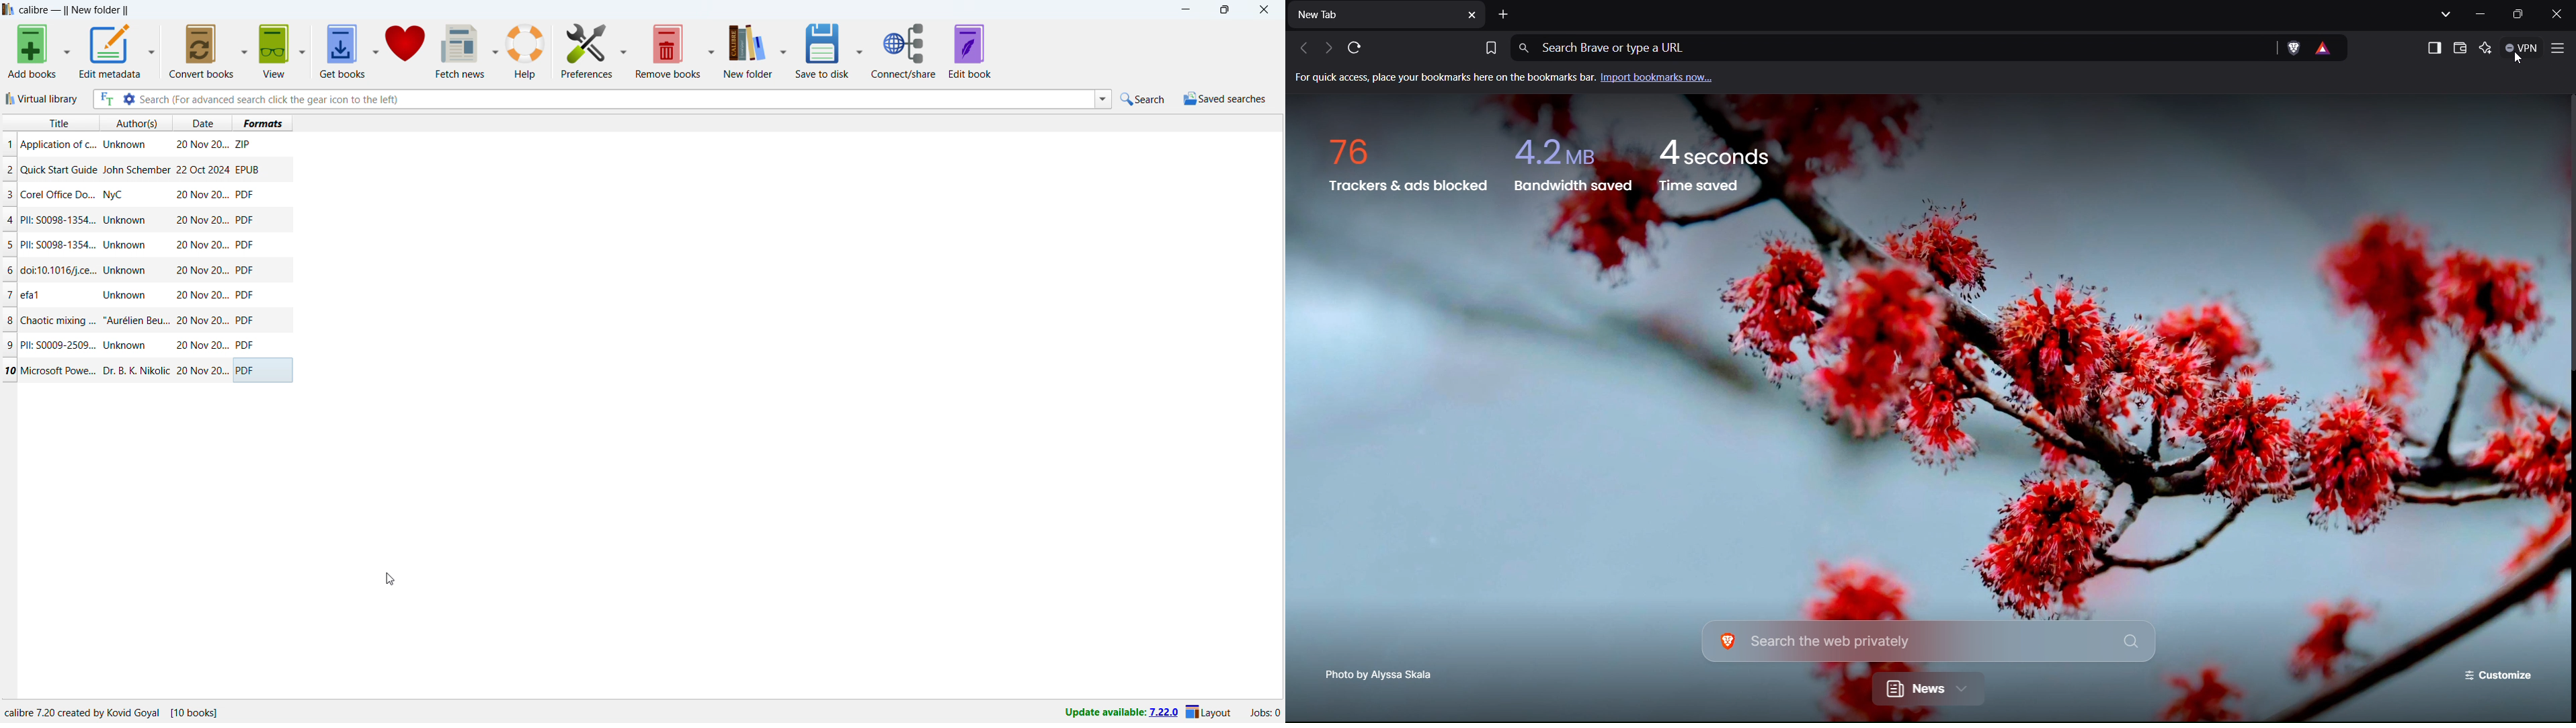 The width and height of the screenshot is (2576, 728). Describe the element at coordinates (201, 295) in the screenshot. I see `20 Nov 20...` at that location.